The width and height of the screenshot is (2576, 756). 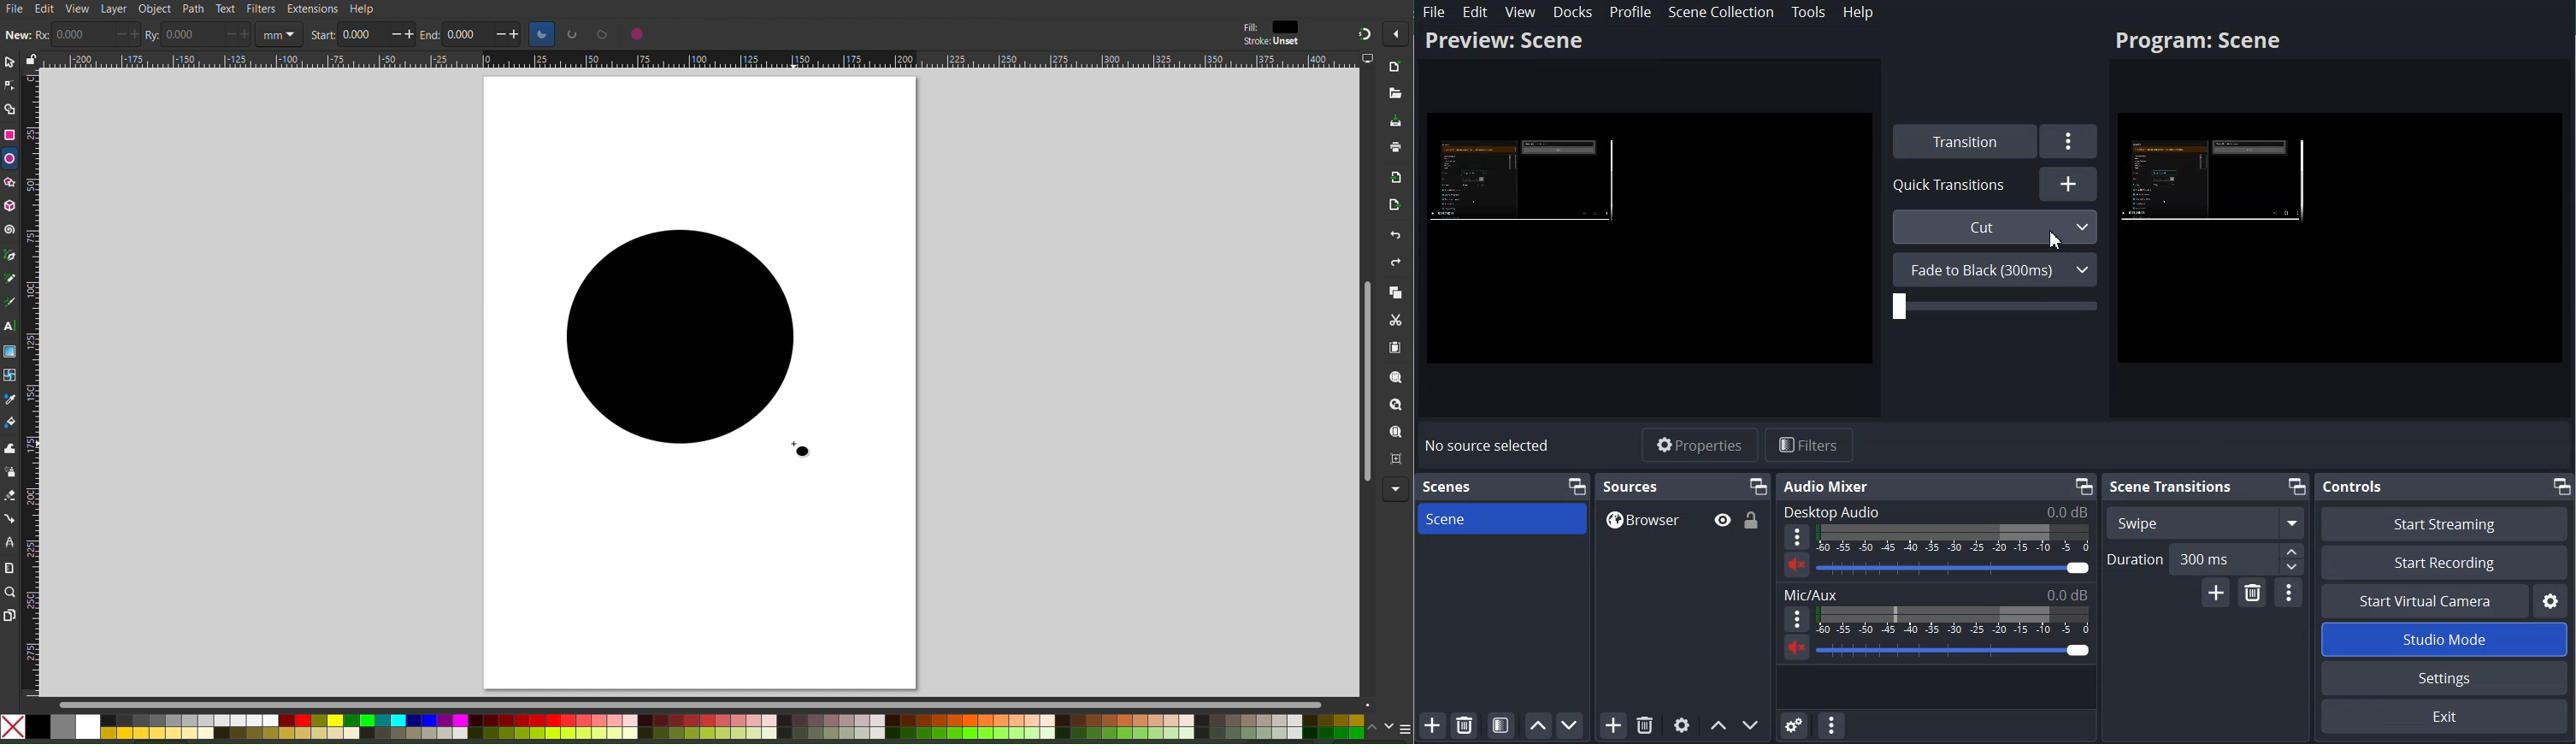 What do you see at coordinates (9, 591) in the screenshot?
I see `Zoom Tool` at bounding box center [9, 591].